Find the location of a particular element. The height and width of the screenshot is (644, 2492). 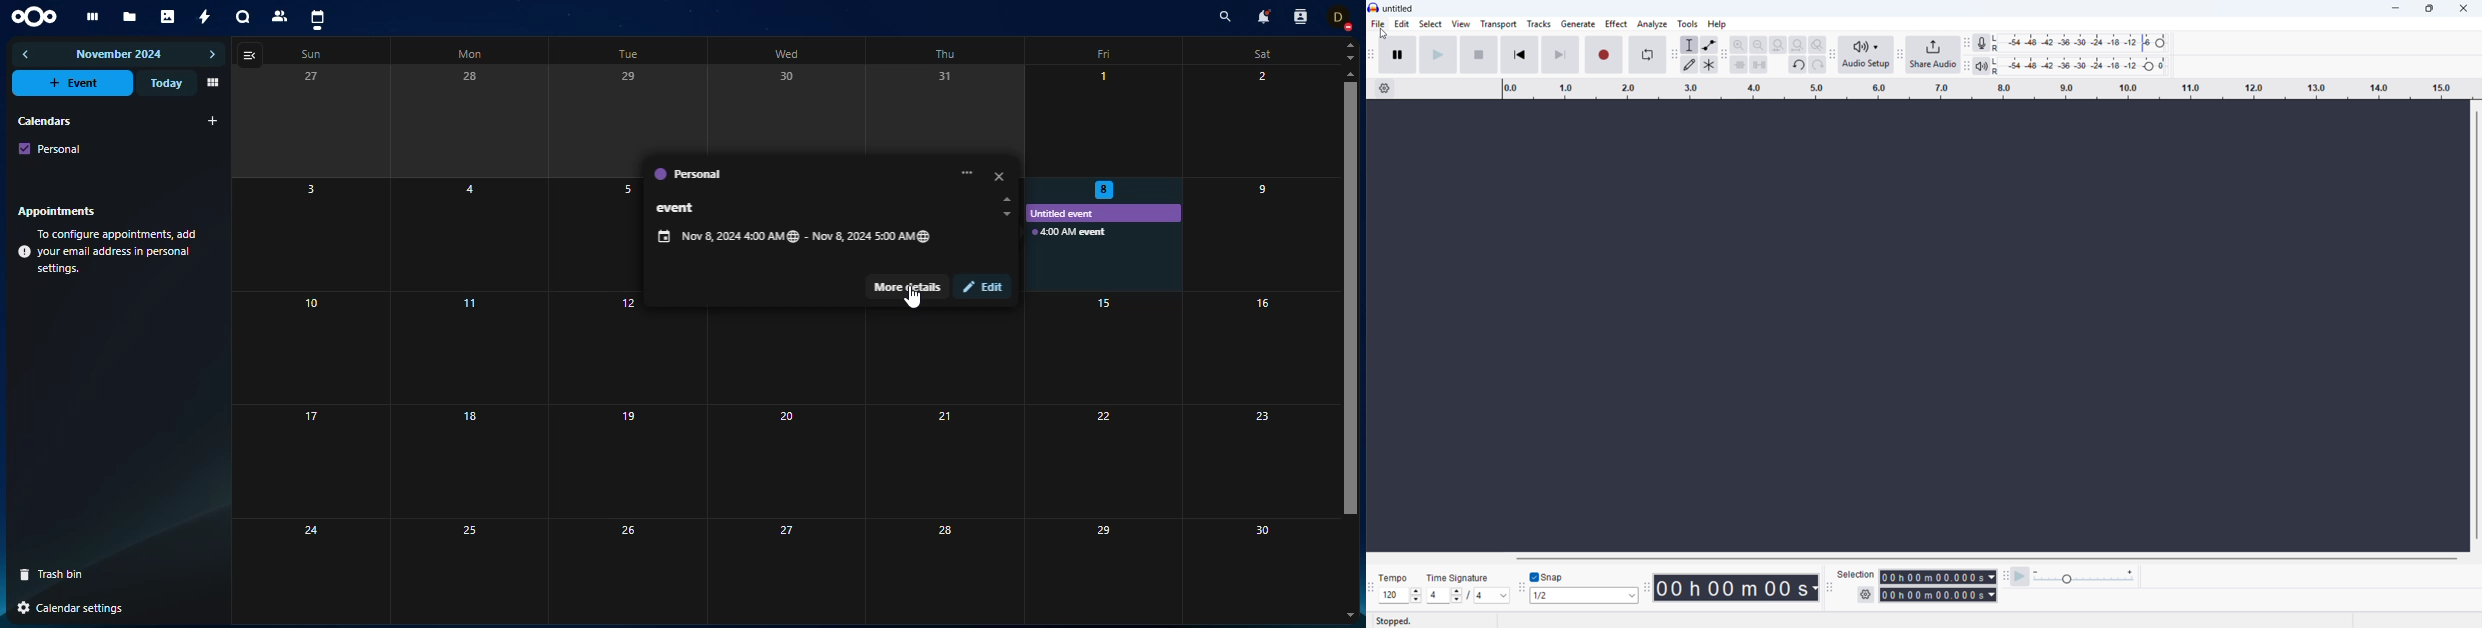

Timestamp  is located at coordinates (1738, 588).